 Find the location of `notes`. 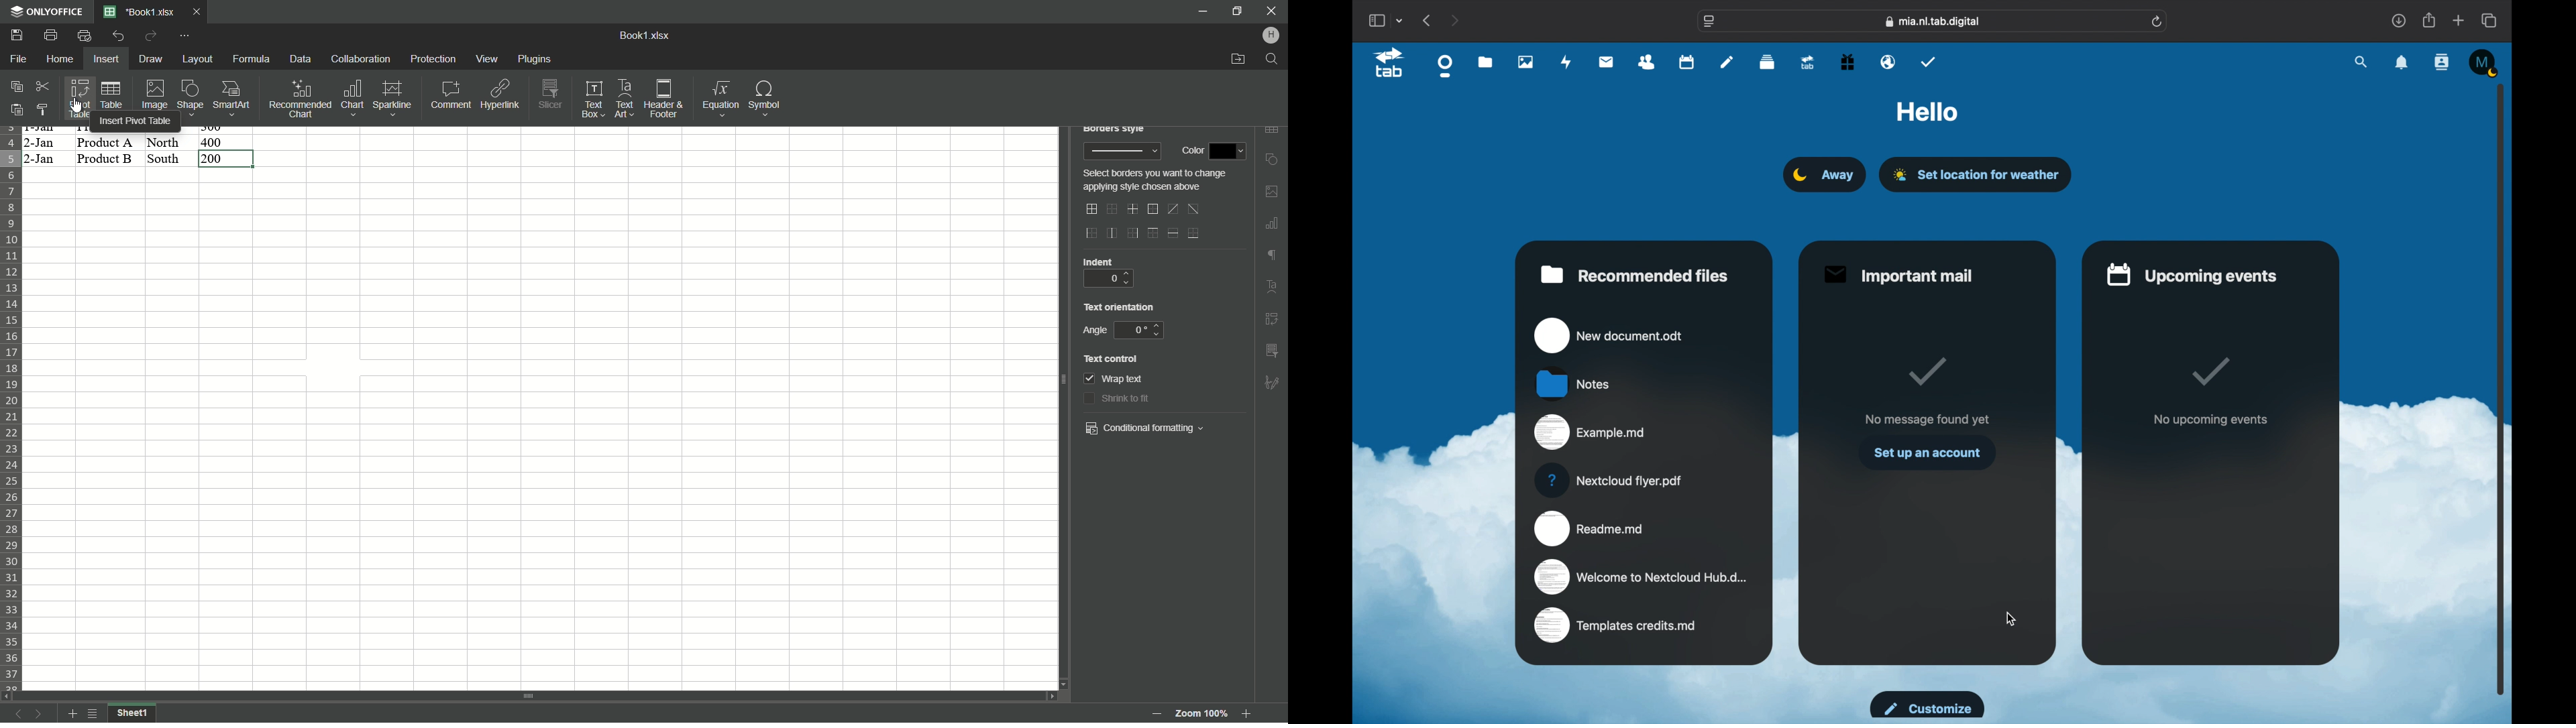

notes is located at coordinates (1727, 62).